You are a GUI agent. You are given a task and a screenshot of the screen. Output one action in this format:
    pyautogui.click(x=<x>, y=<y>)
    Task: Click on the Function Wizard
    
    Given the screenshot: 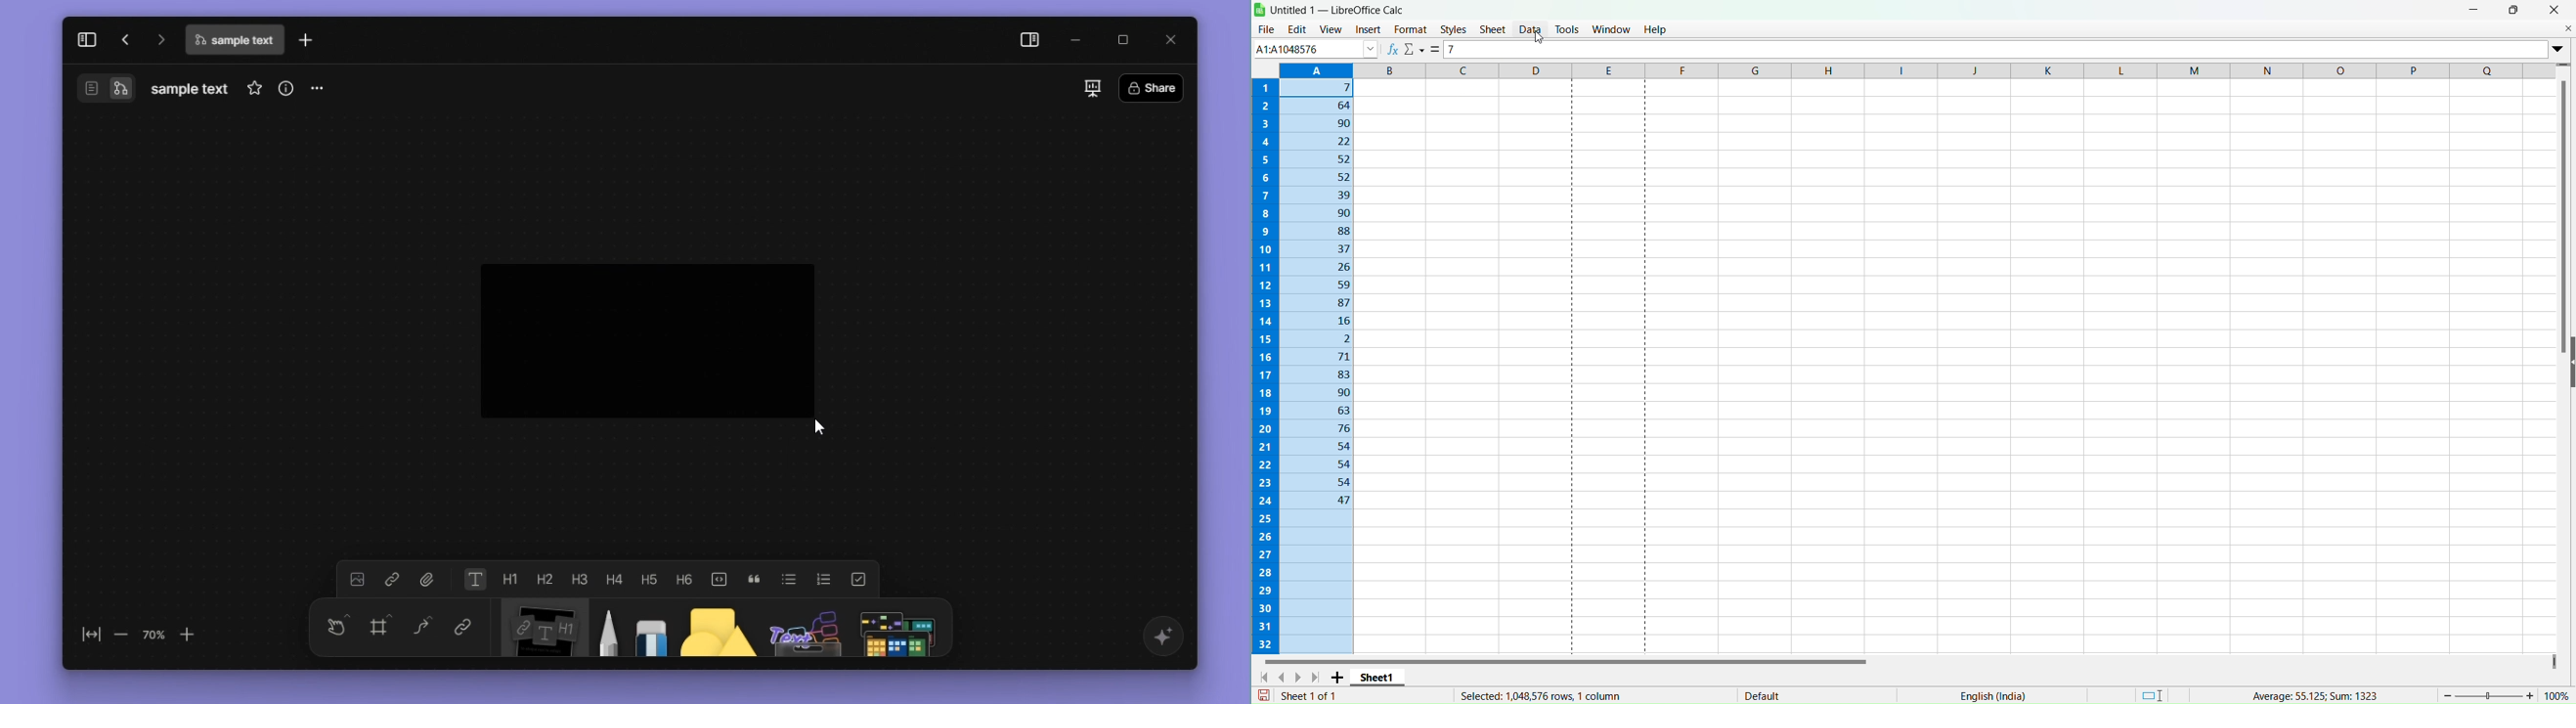 What is the action you would take?
    pyautogui.click(x=1393, y=49)
    